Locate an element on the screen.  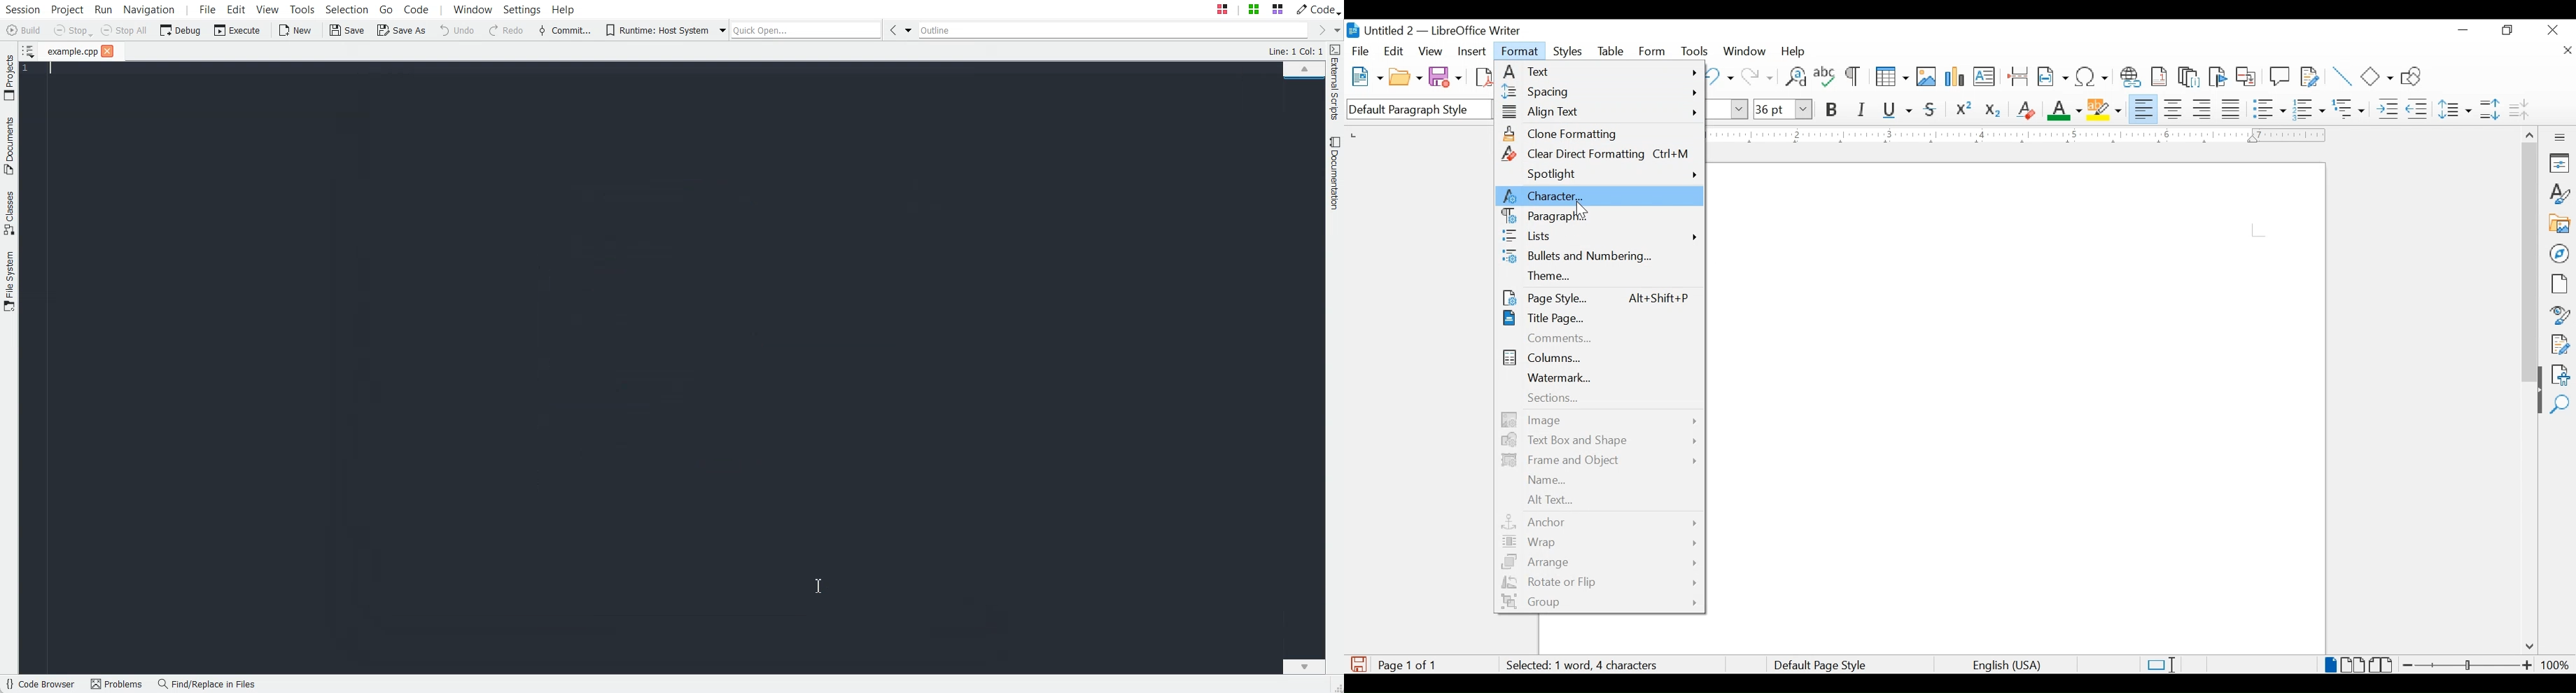
save document is located at coordinates (1359, 664).